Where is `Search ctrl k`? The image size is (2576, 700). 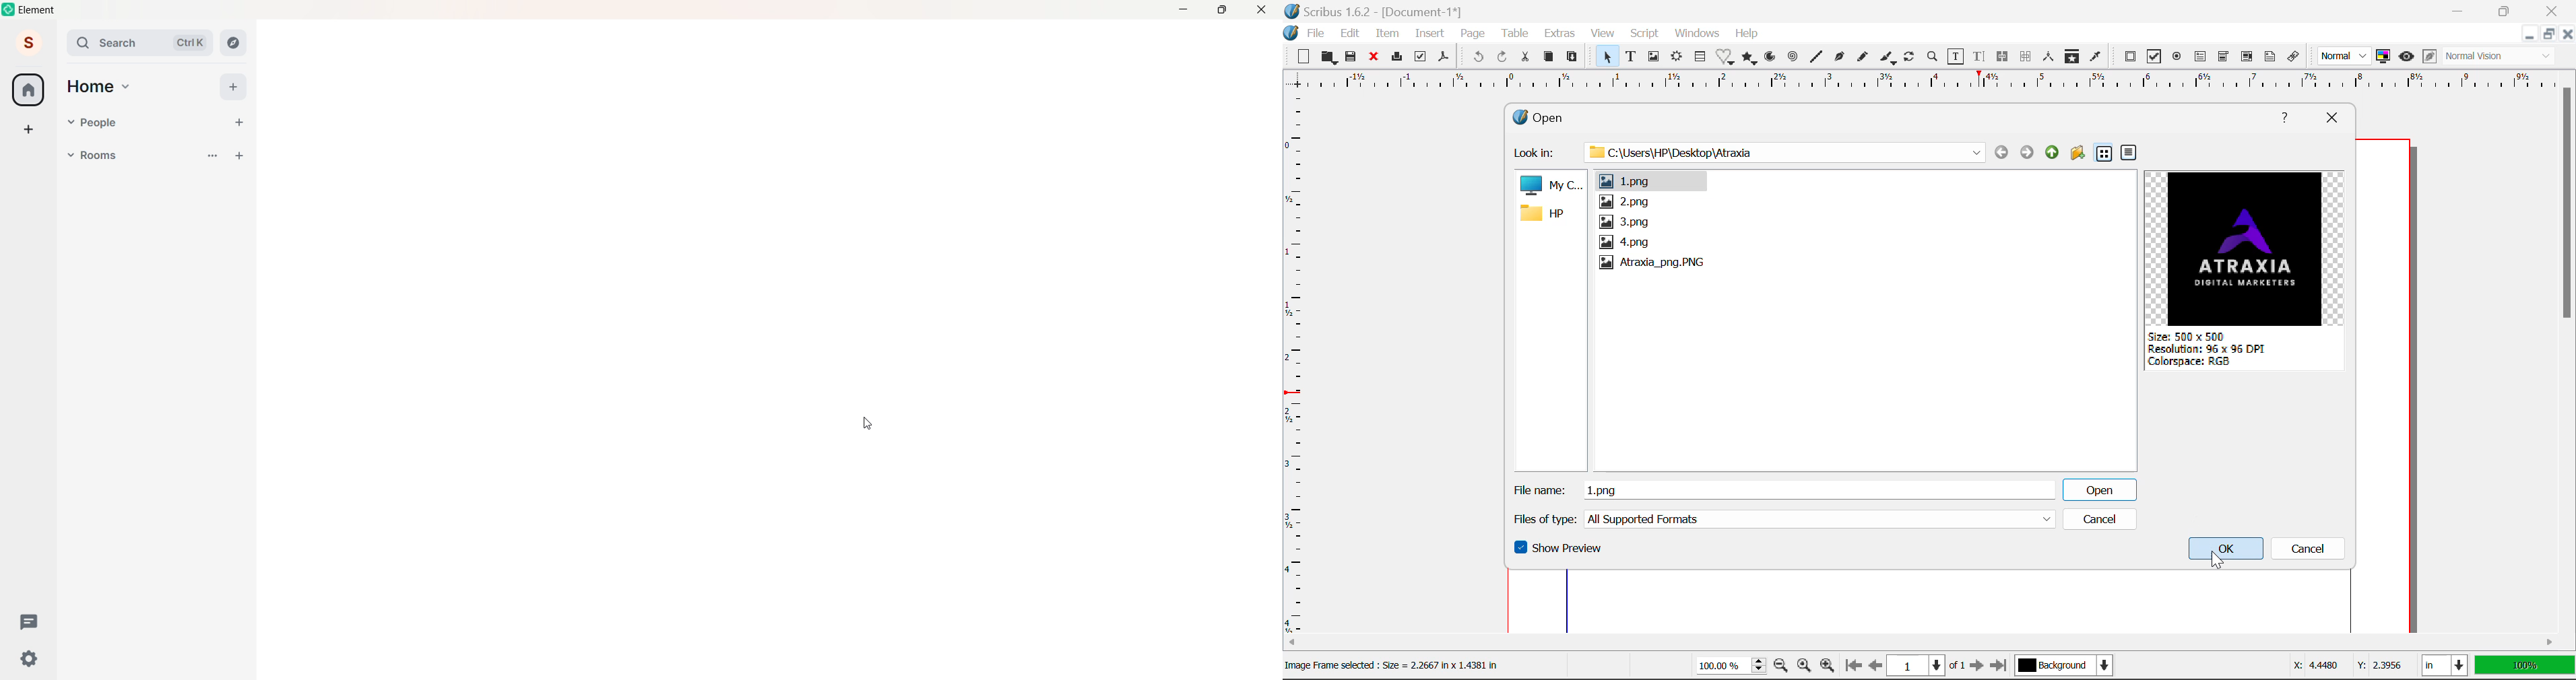
Search ctrl k is located at coordinates (139, 43).